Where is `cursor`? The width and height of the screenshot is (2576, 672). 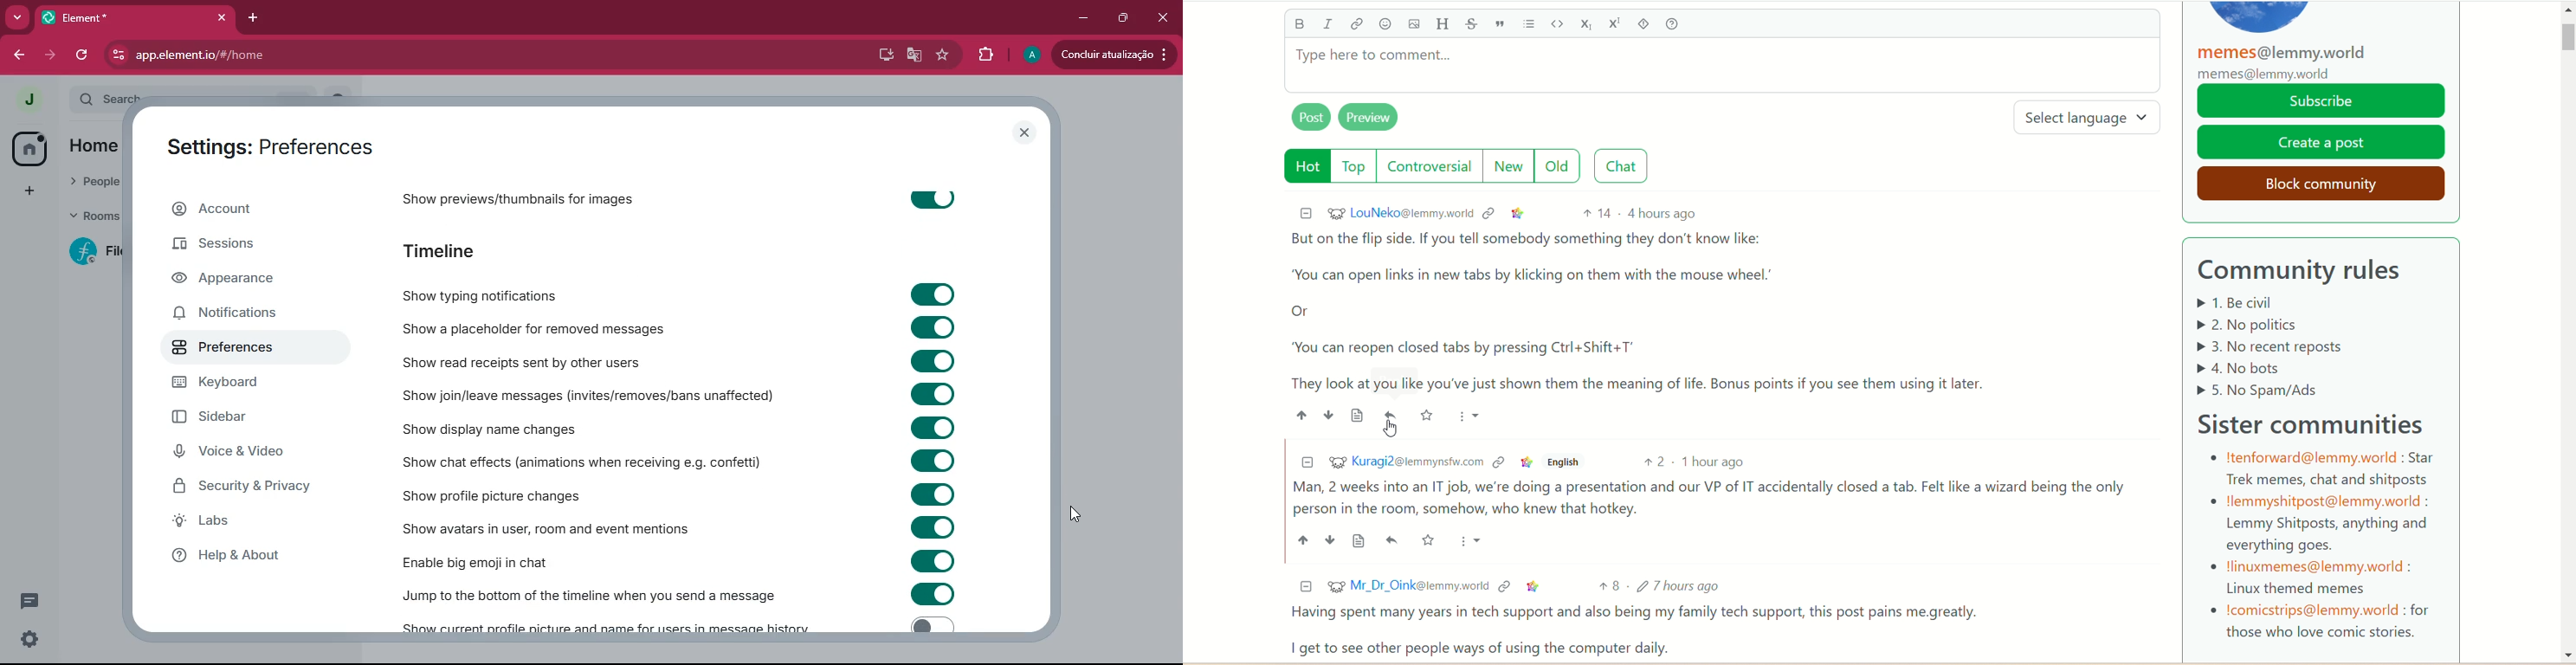 cursor is located at coordinates (1078, 515).